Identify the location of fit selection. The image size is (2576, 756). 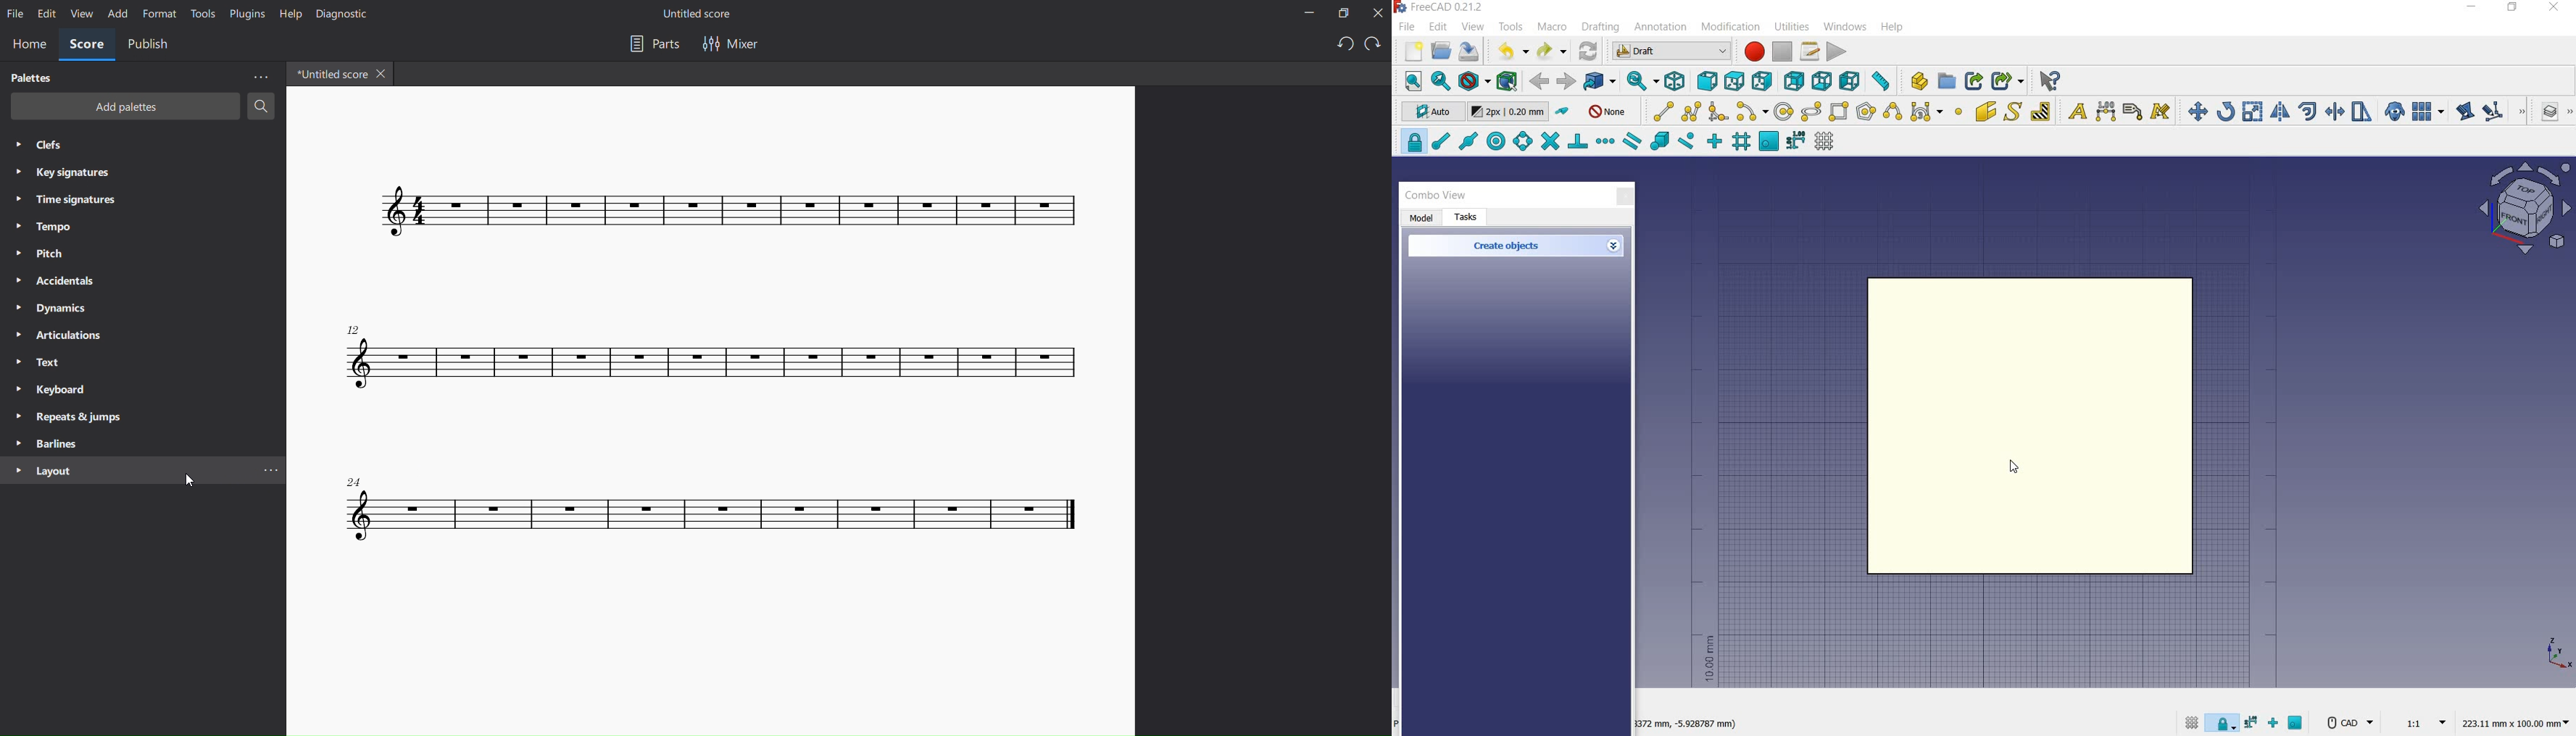
(1440, 82).